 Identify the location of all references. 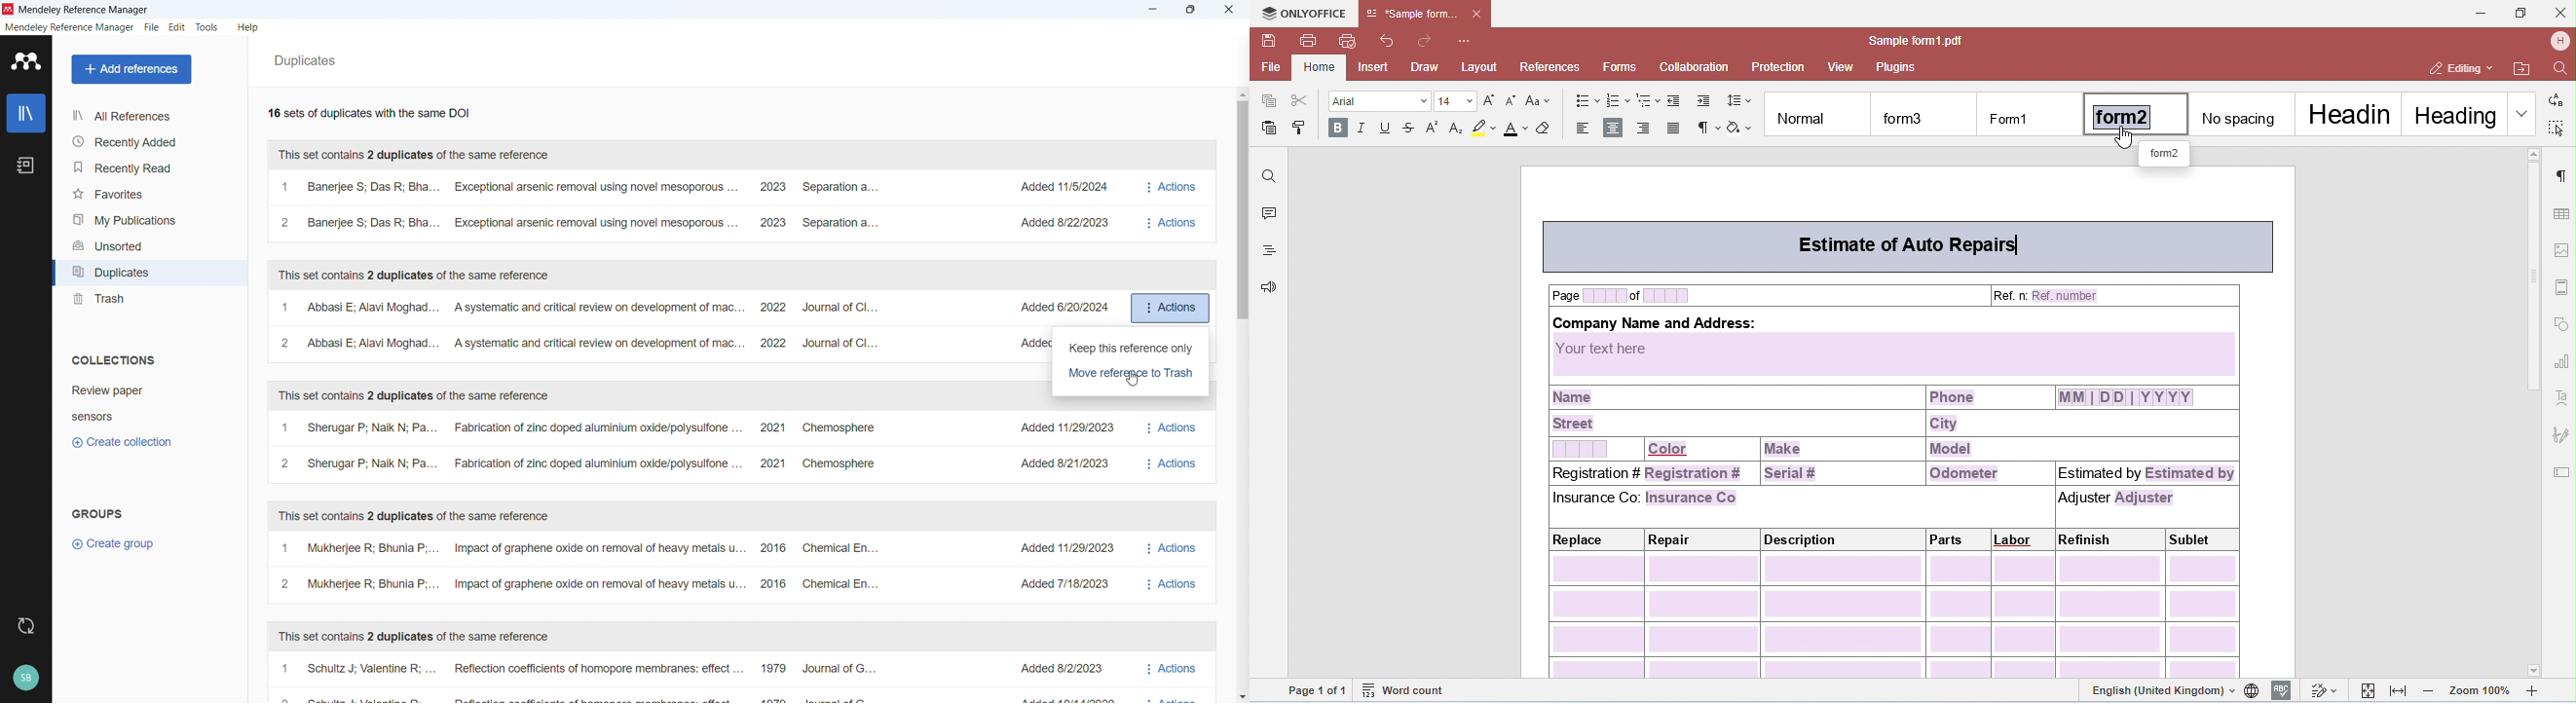
(148, 116).